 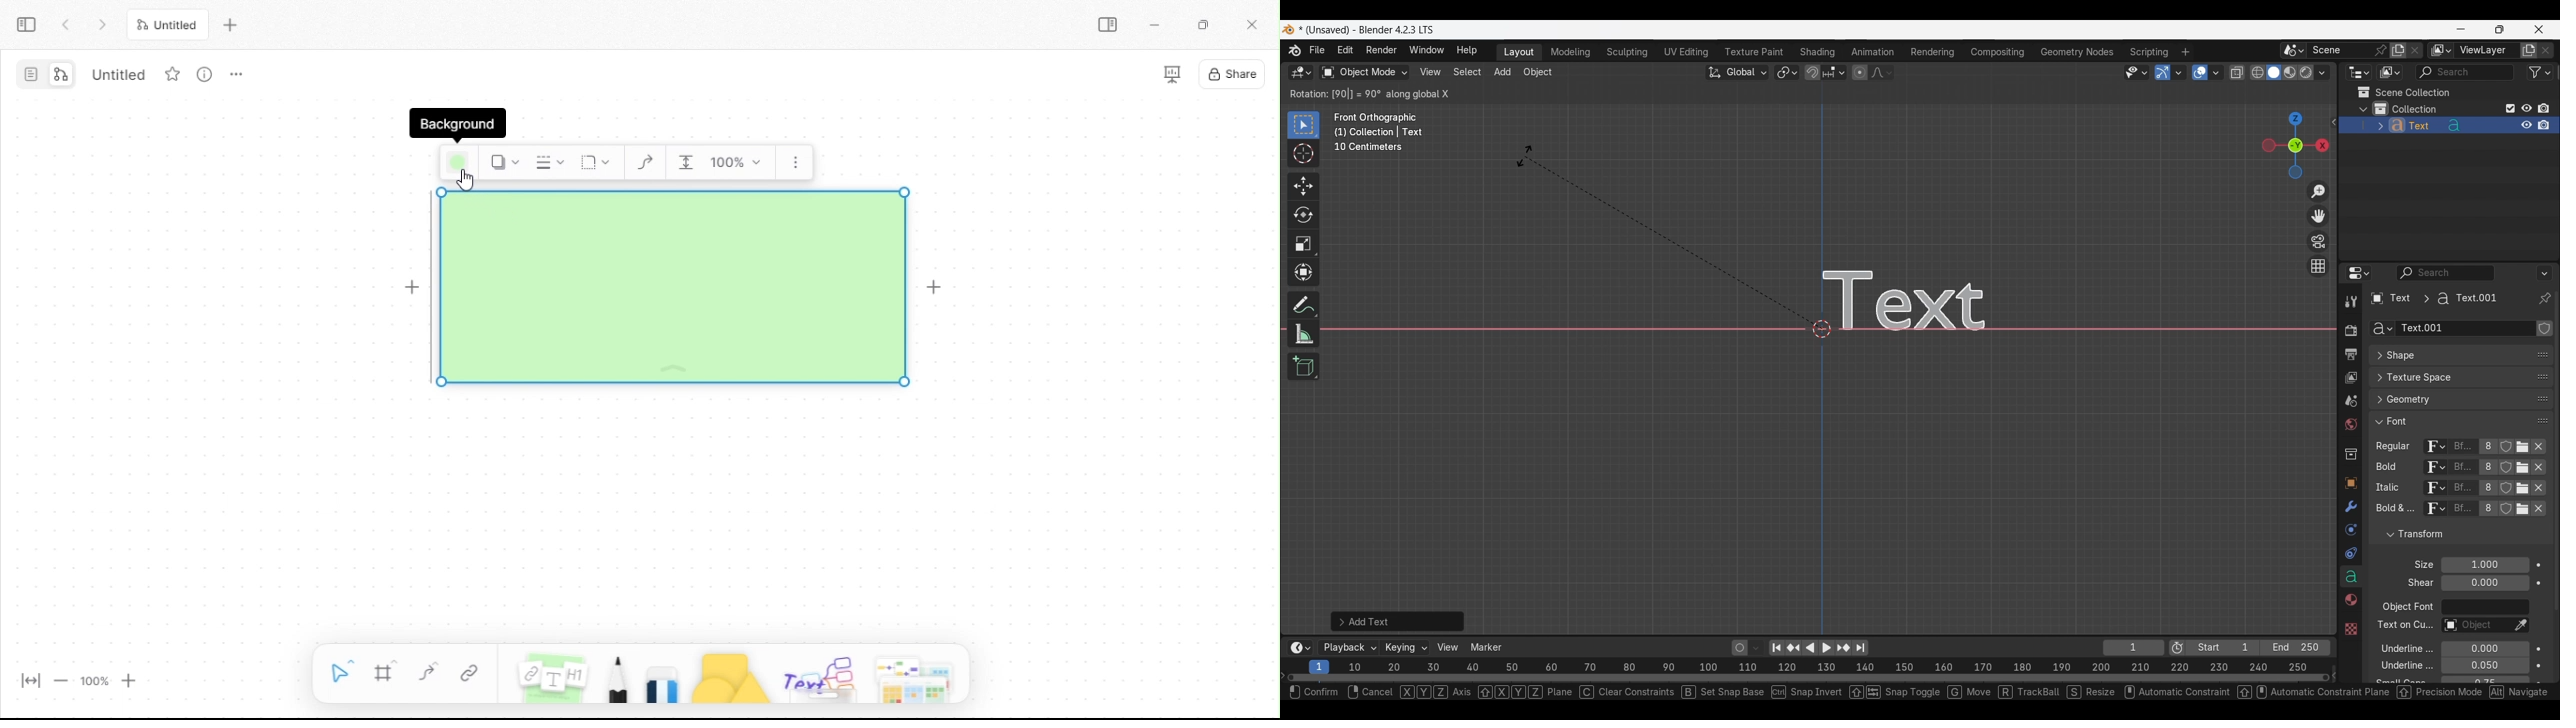 I want to click on Add workspace, so click(x=2185, y=52).